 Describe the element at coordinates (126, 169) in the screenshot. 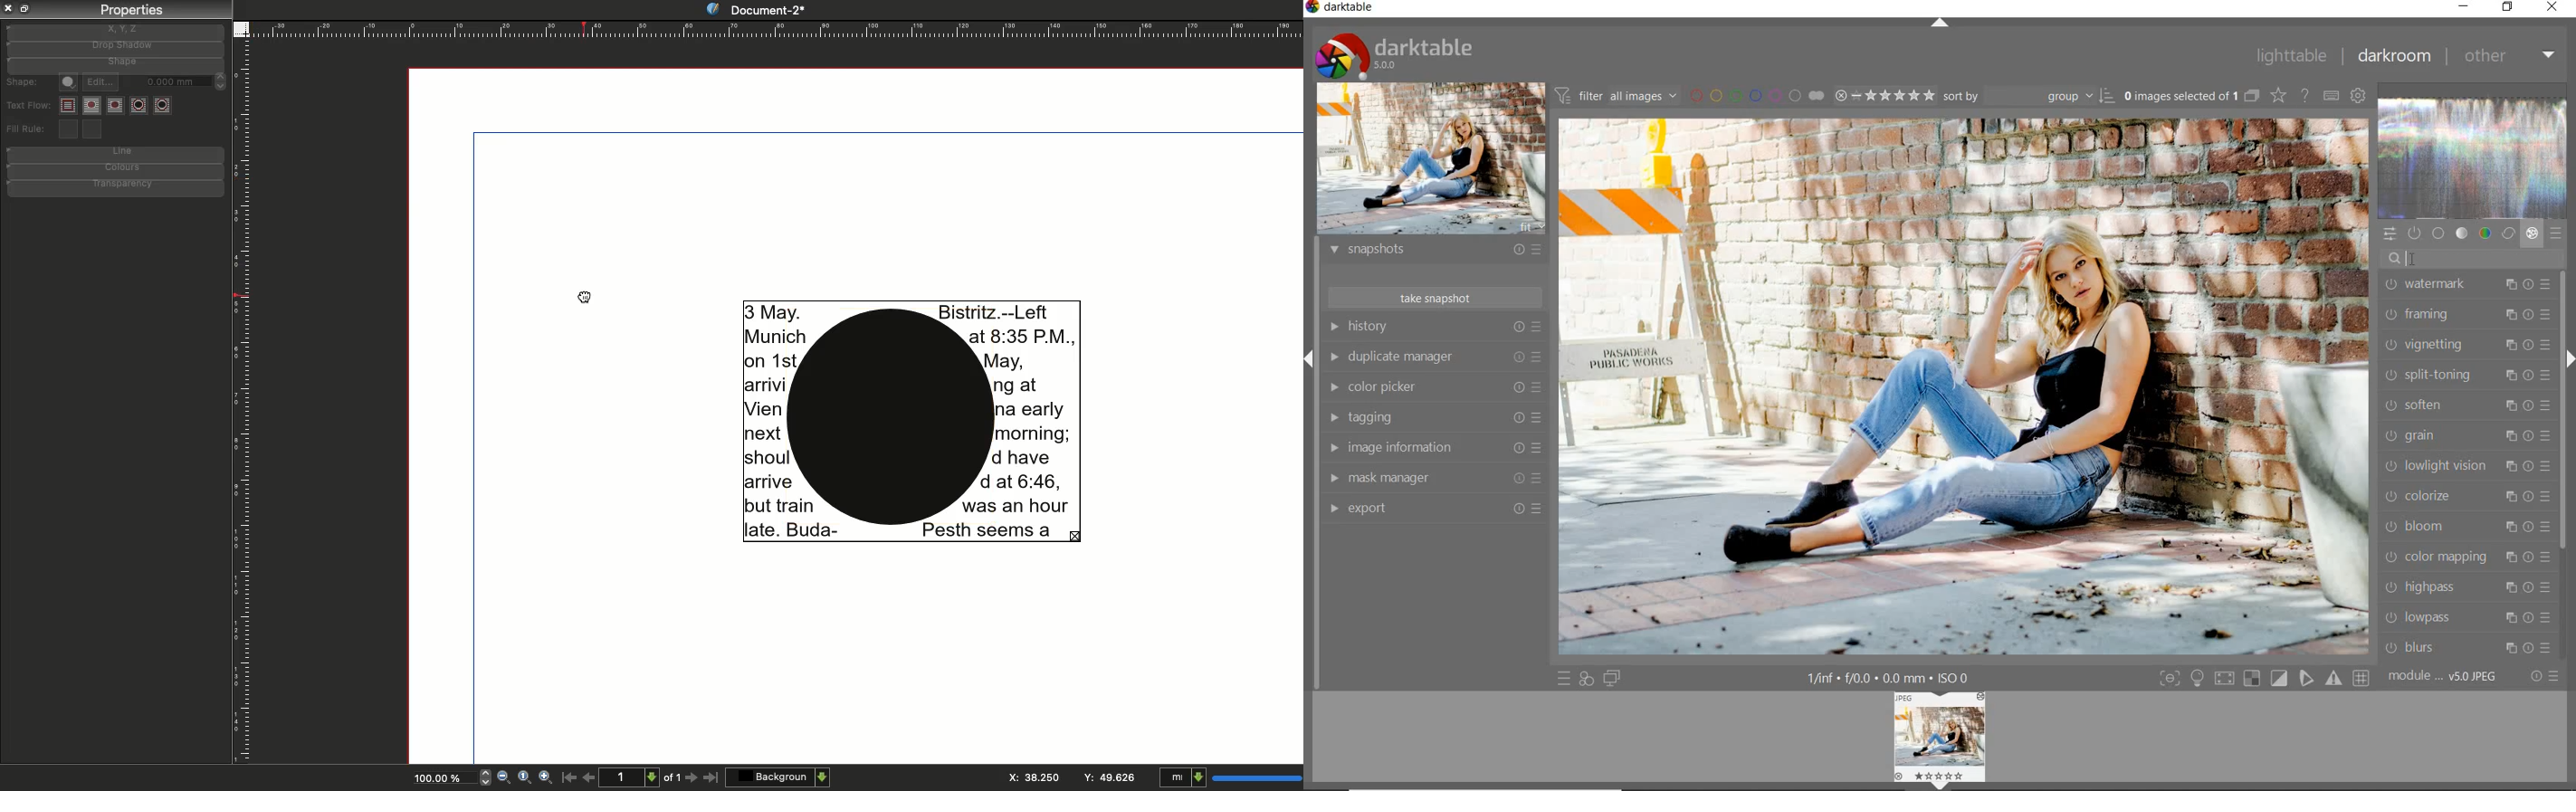

I see `Colours` at that location.